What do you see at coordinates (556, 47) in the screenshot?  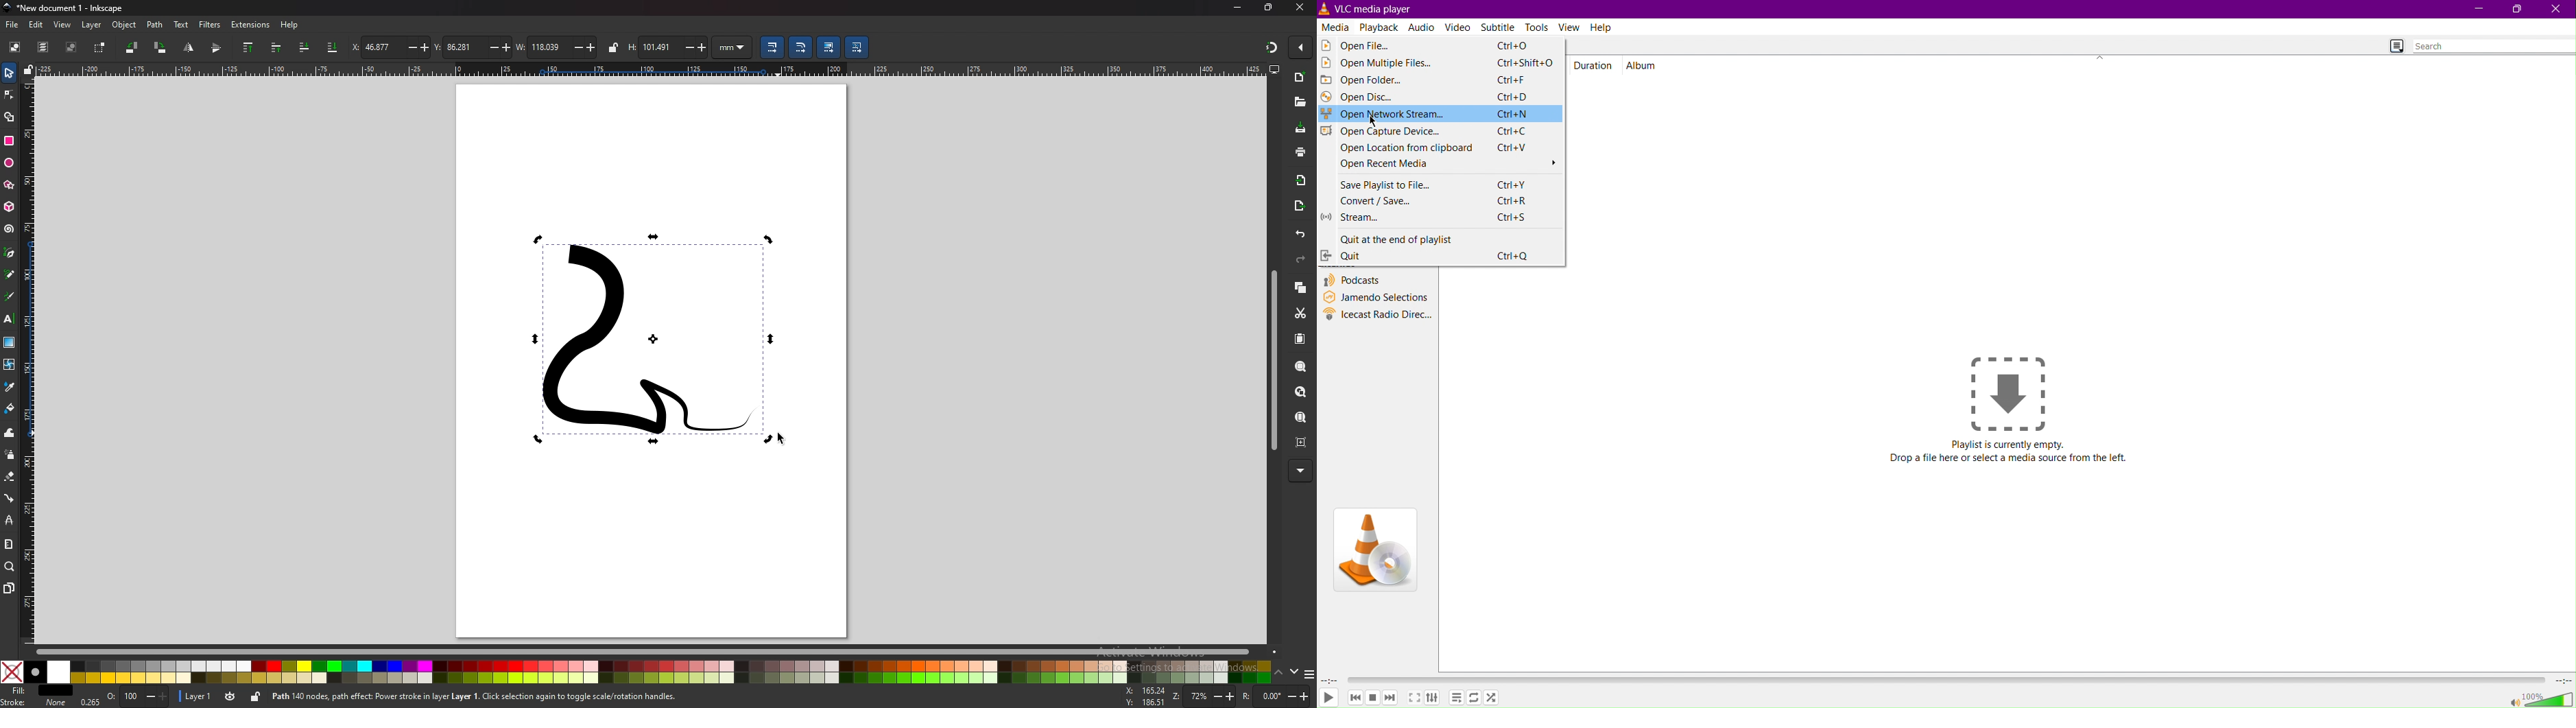 I see `width` at bounding box center [556, 47].